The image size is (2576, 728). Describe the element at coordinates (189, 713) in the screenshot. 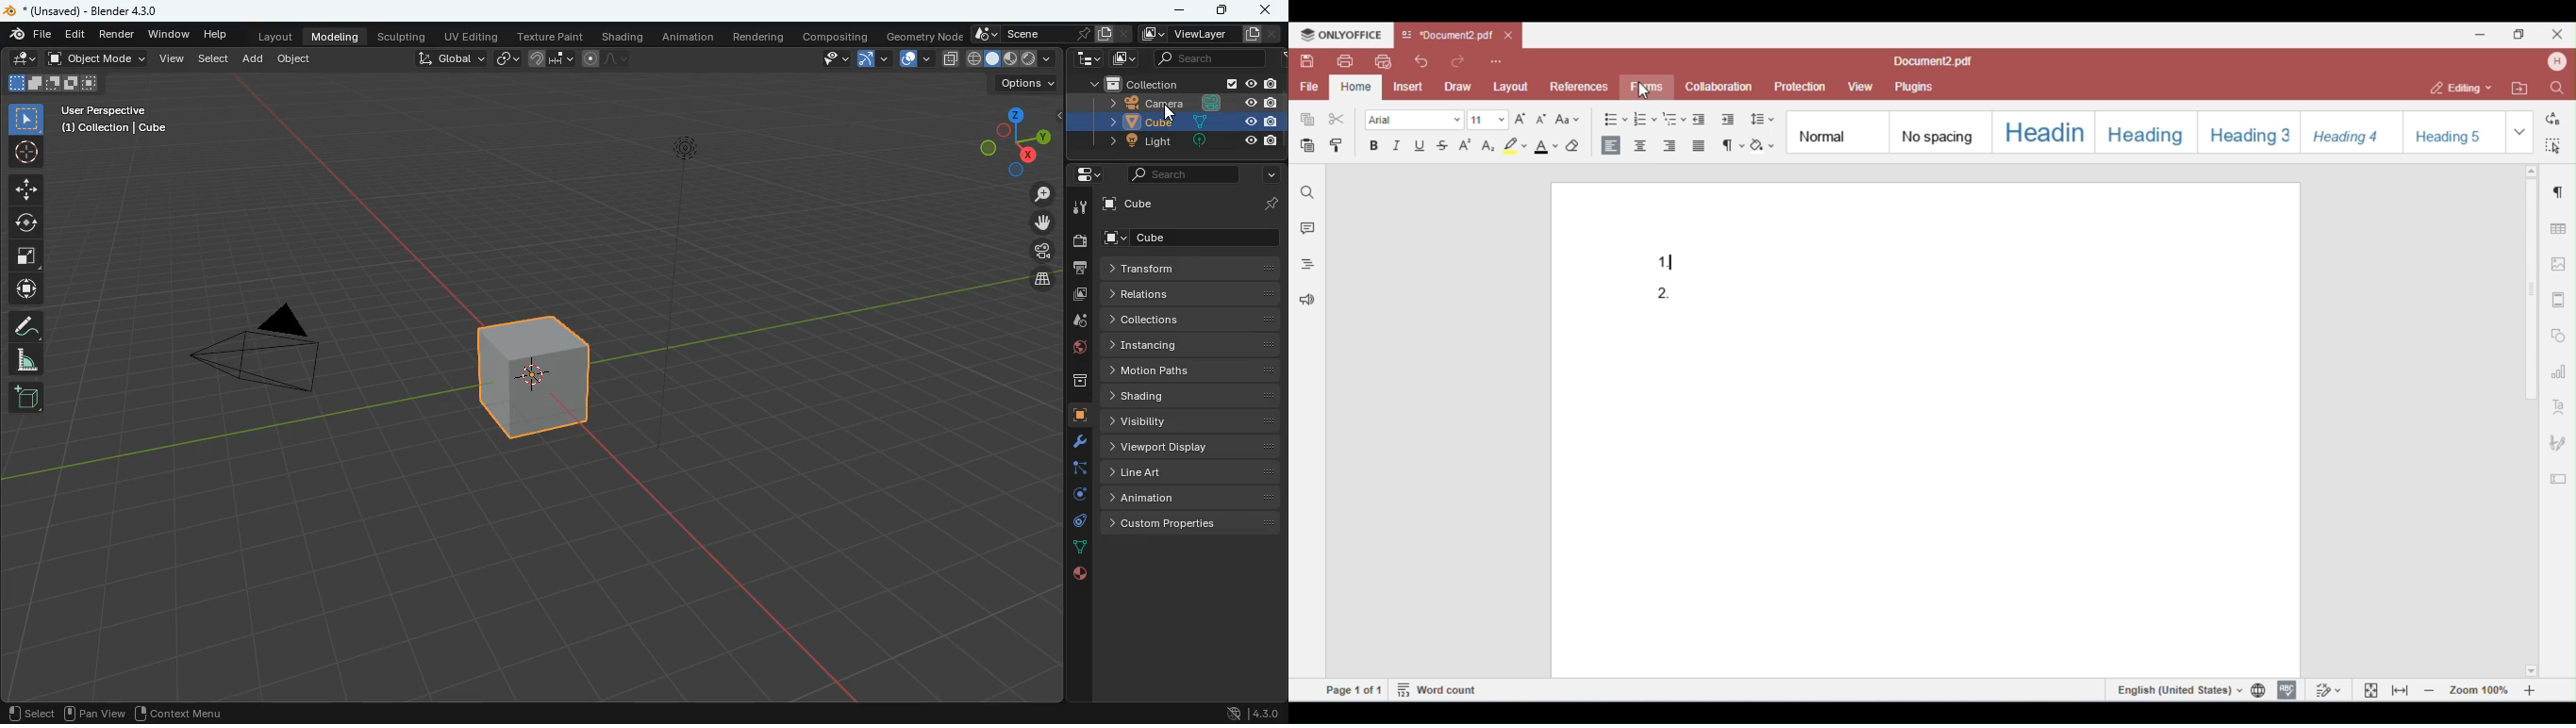

I see `context menu` at that location.